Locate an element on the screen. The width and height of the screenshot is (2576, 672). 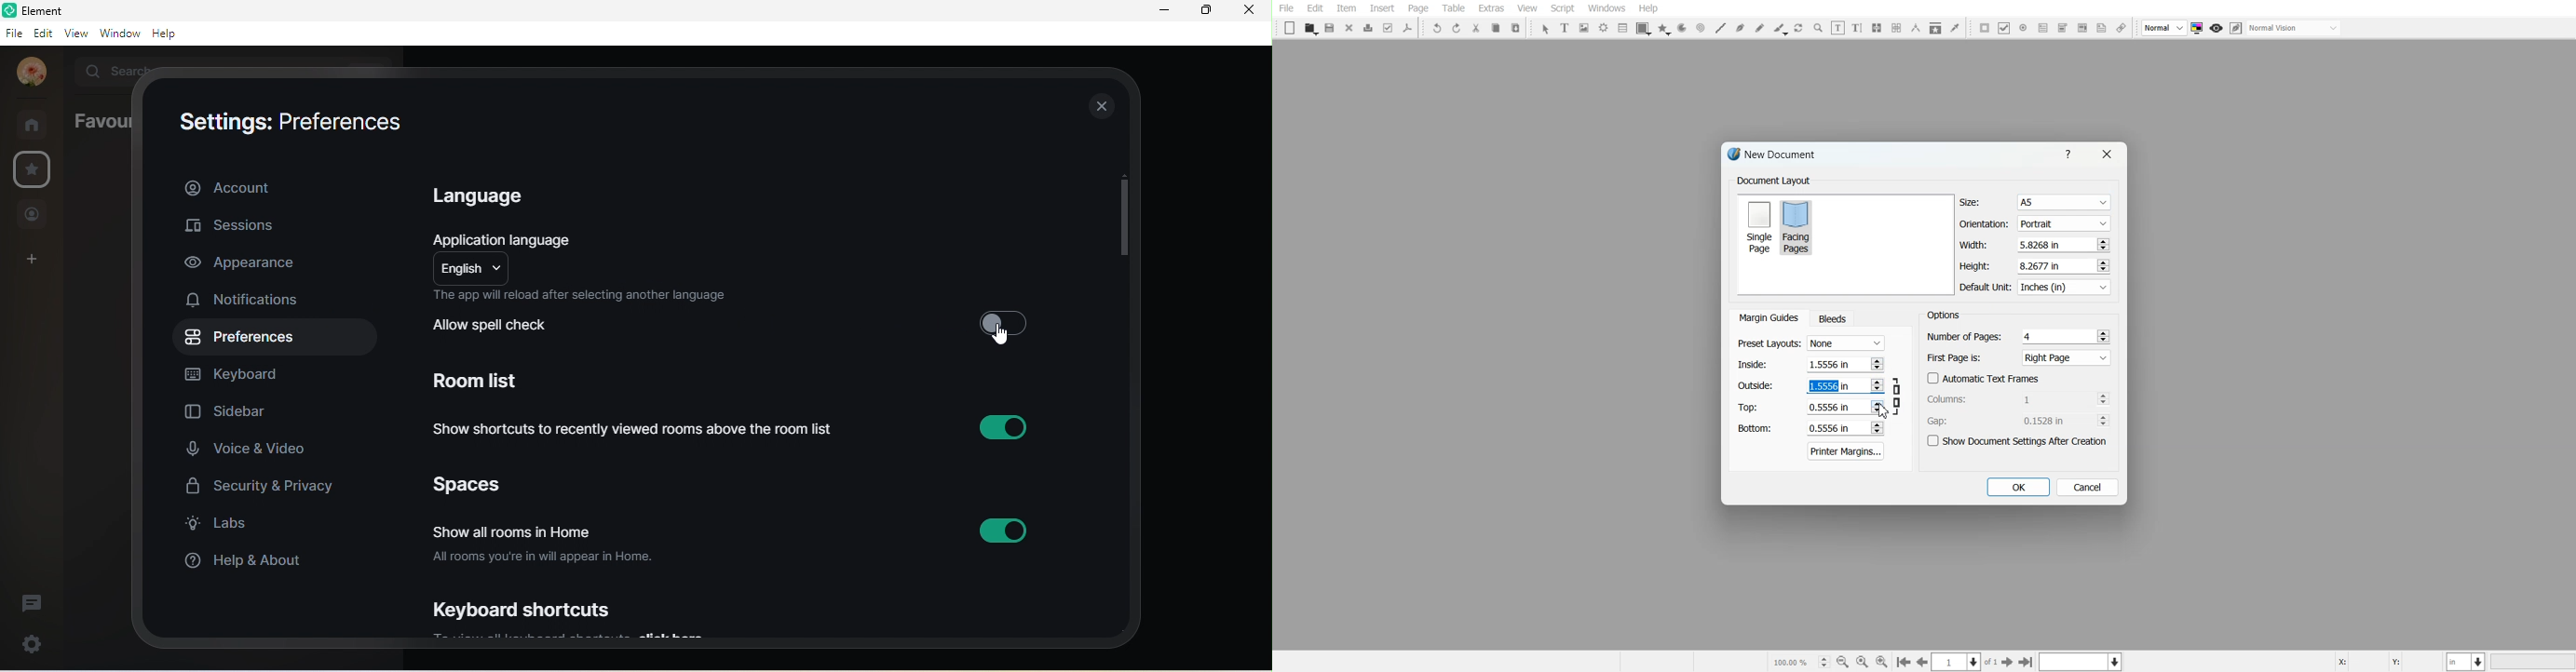
Width adjuster is located at coordinates (2034, 245).